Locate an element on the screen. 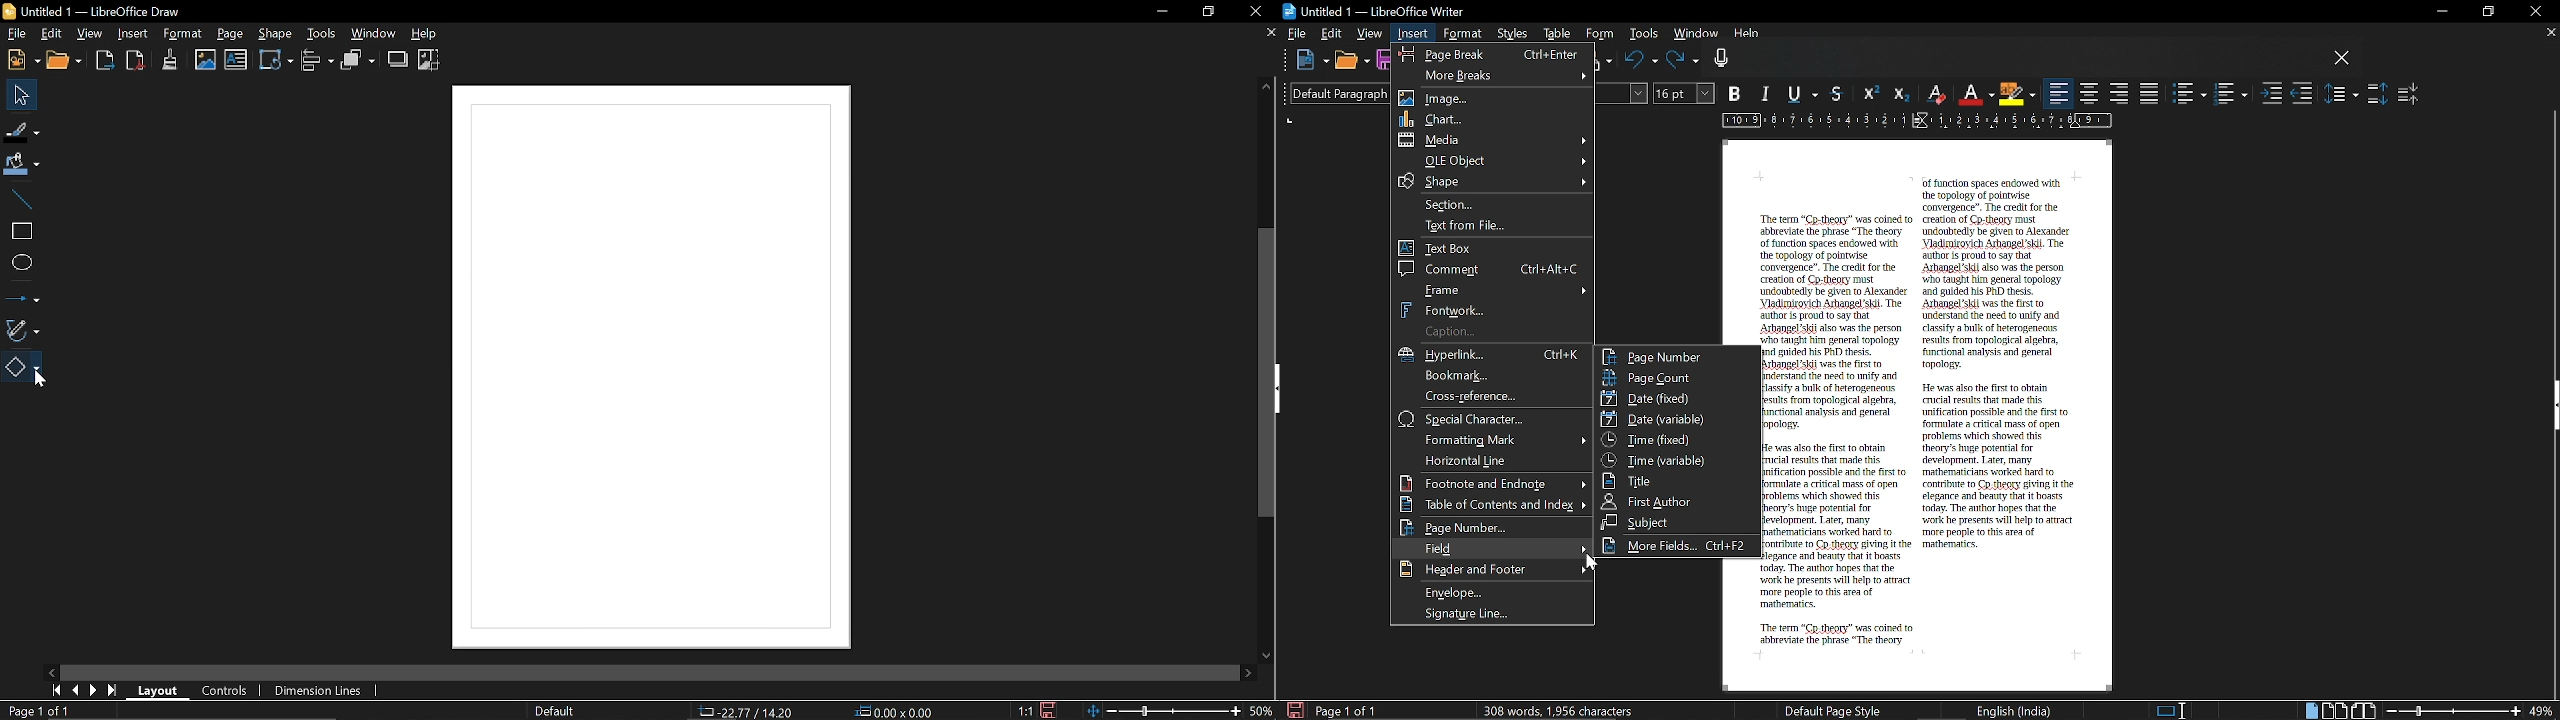 The image size is (2576, 728). Move lfeft is located at coordinates (53, 671).